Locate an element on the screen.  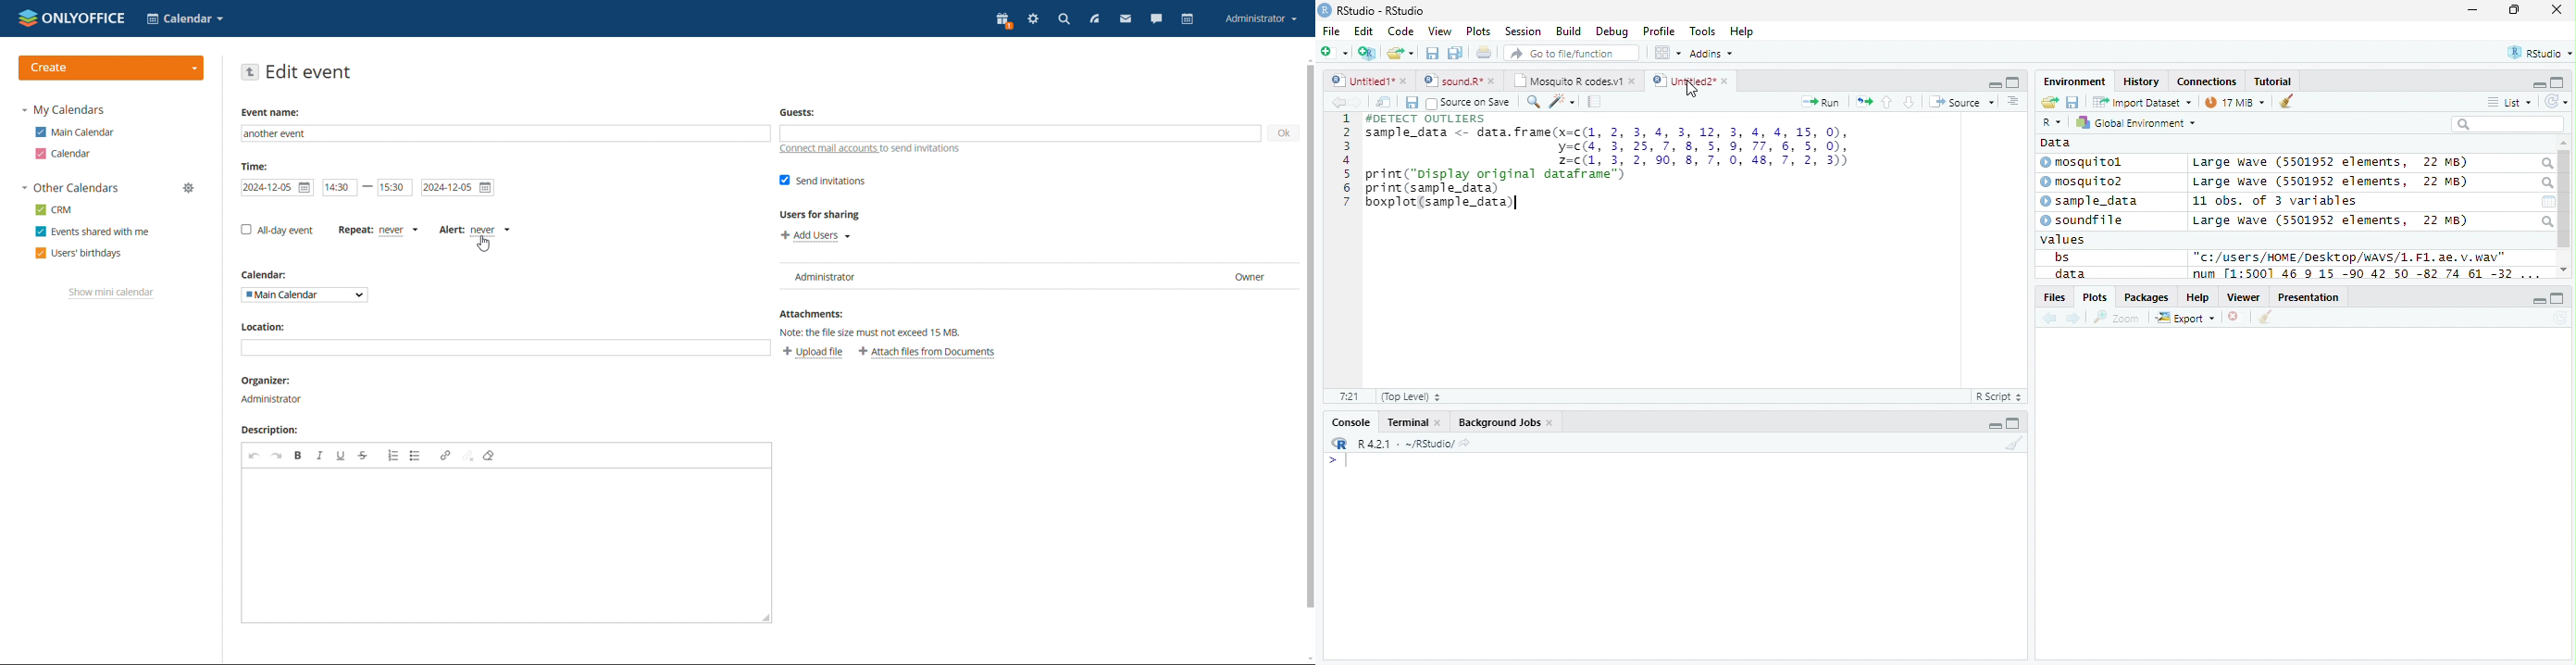
num (1:5001 46 9 15 -90 42 50 -82 74 61 -32 ... is located at coordinates (2369, 274).